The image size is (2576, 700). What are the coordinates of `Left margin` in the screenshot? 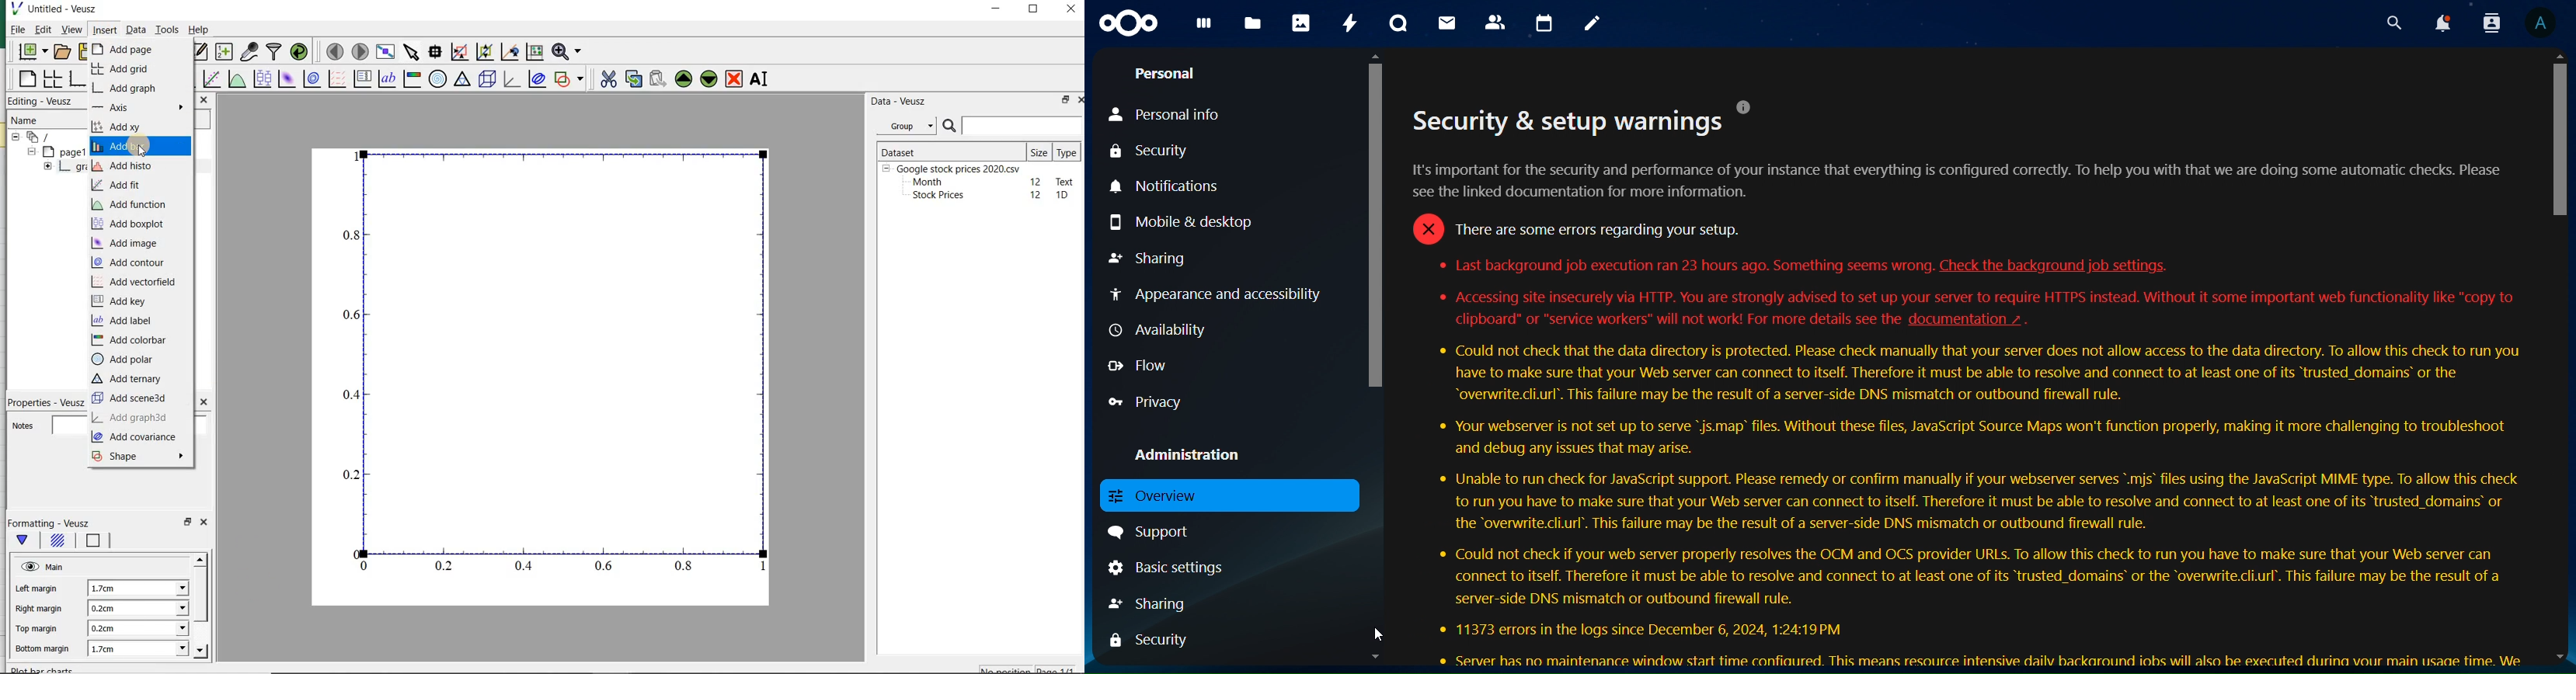 It's located at (37, 590).